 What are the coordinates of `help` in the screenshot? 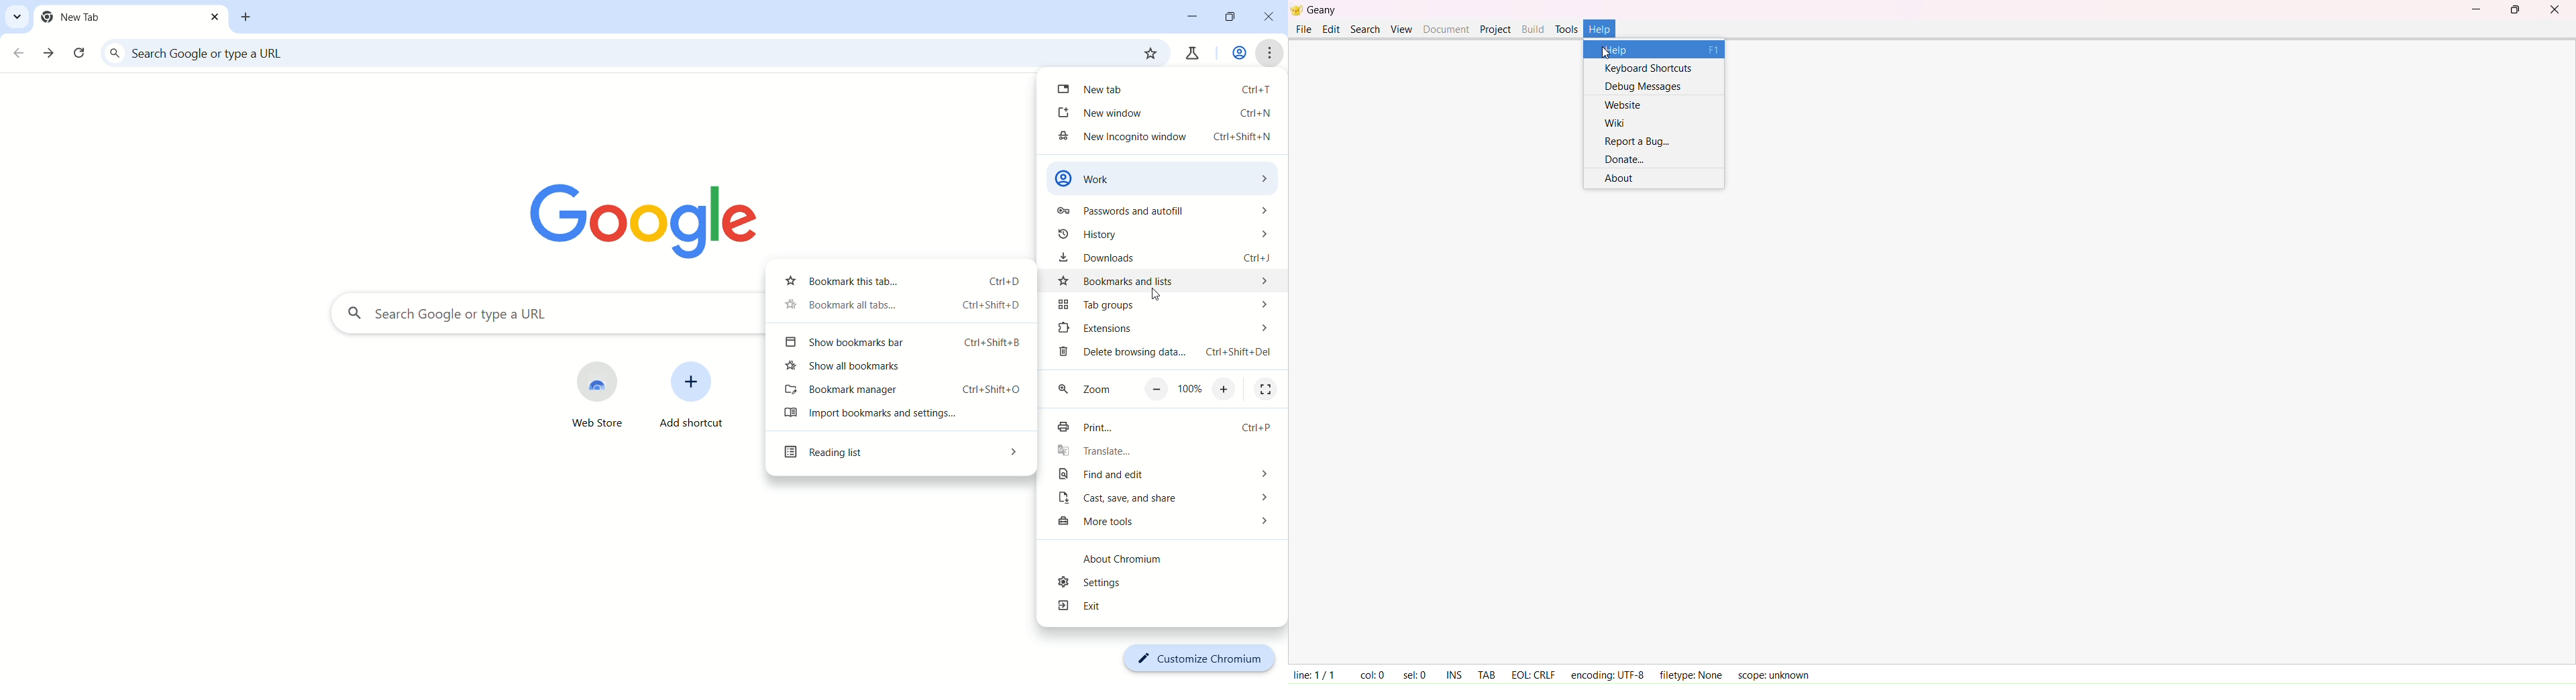 It's located at (1659, 50).